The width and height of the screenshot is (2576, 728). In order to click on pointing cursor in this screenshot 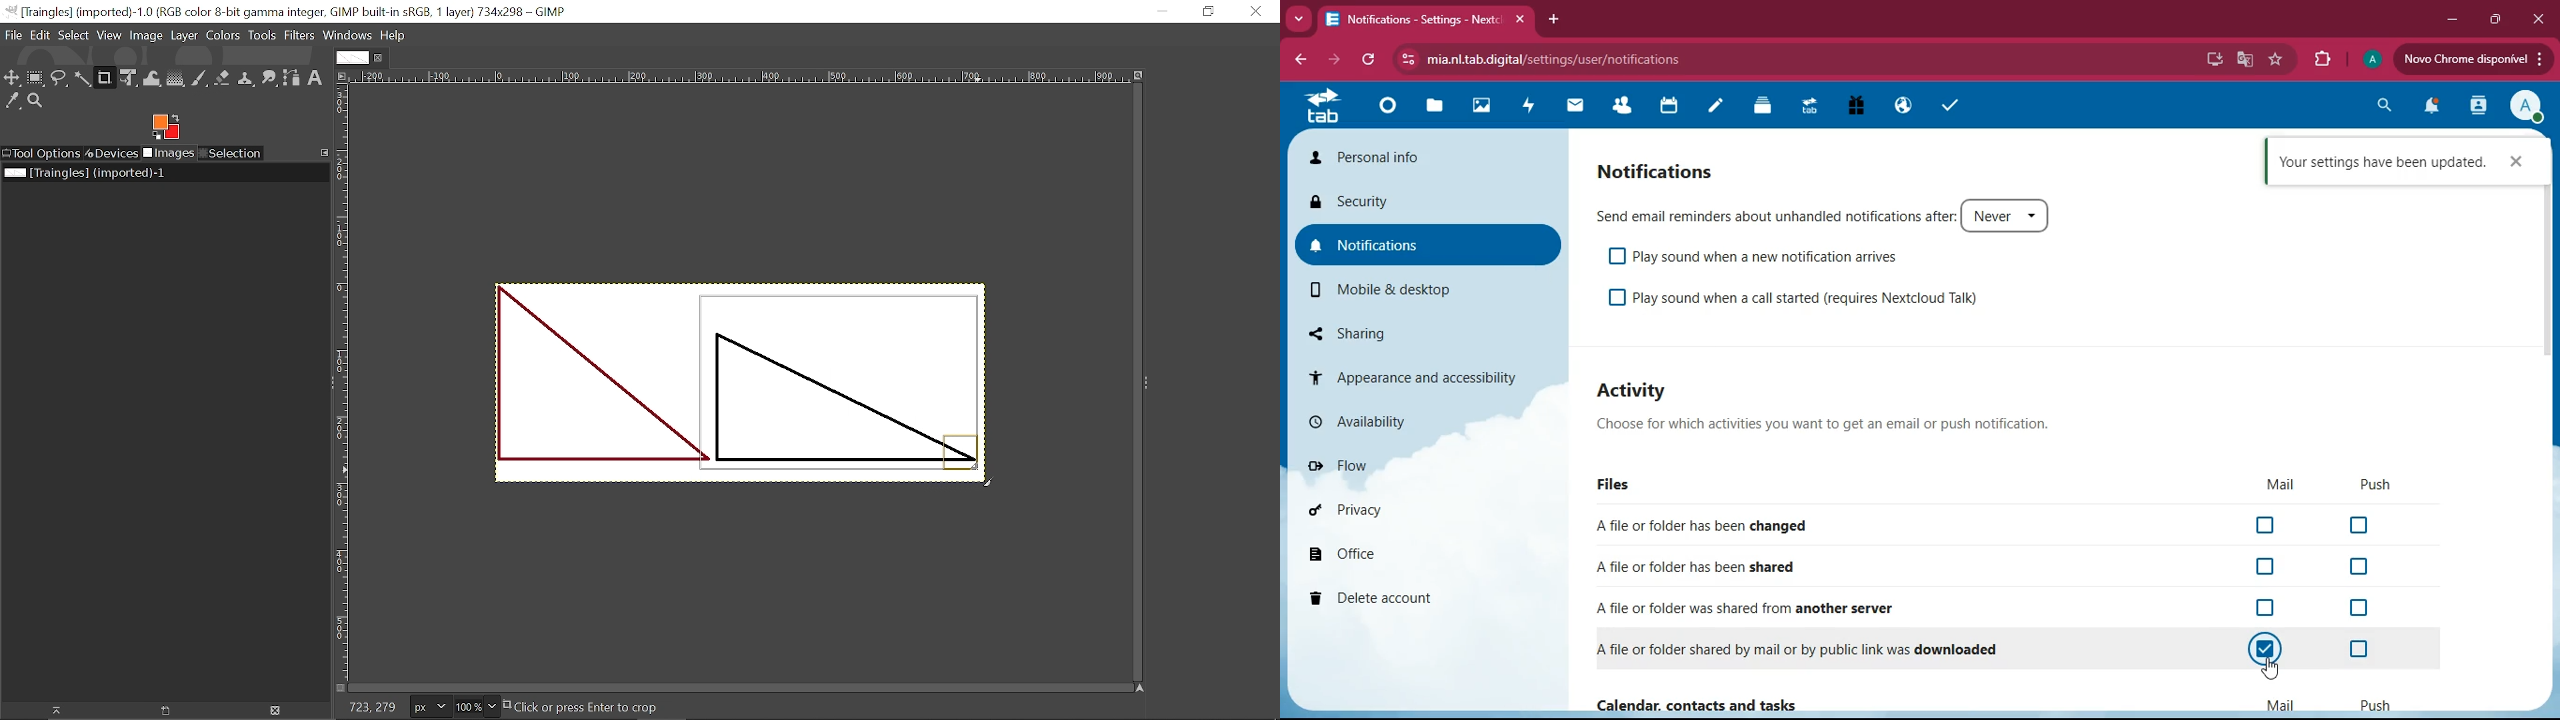, I will do `click(2276, 670)`.